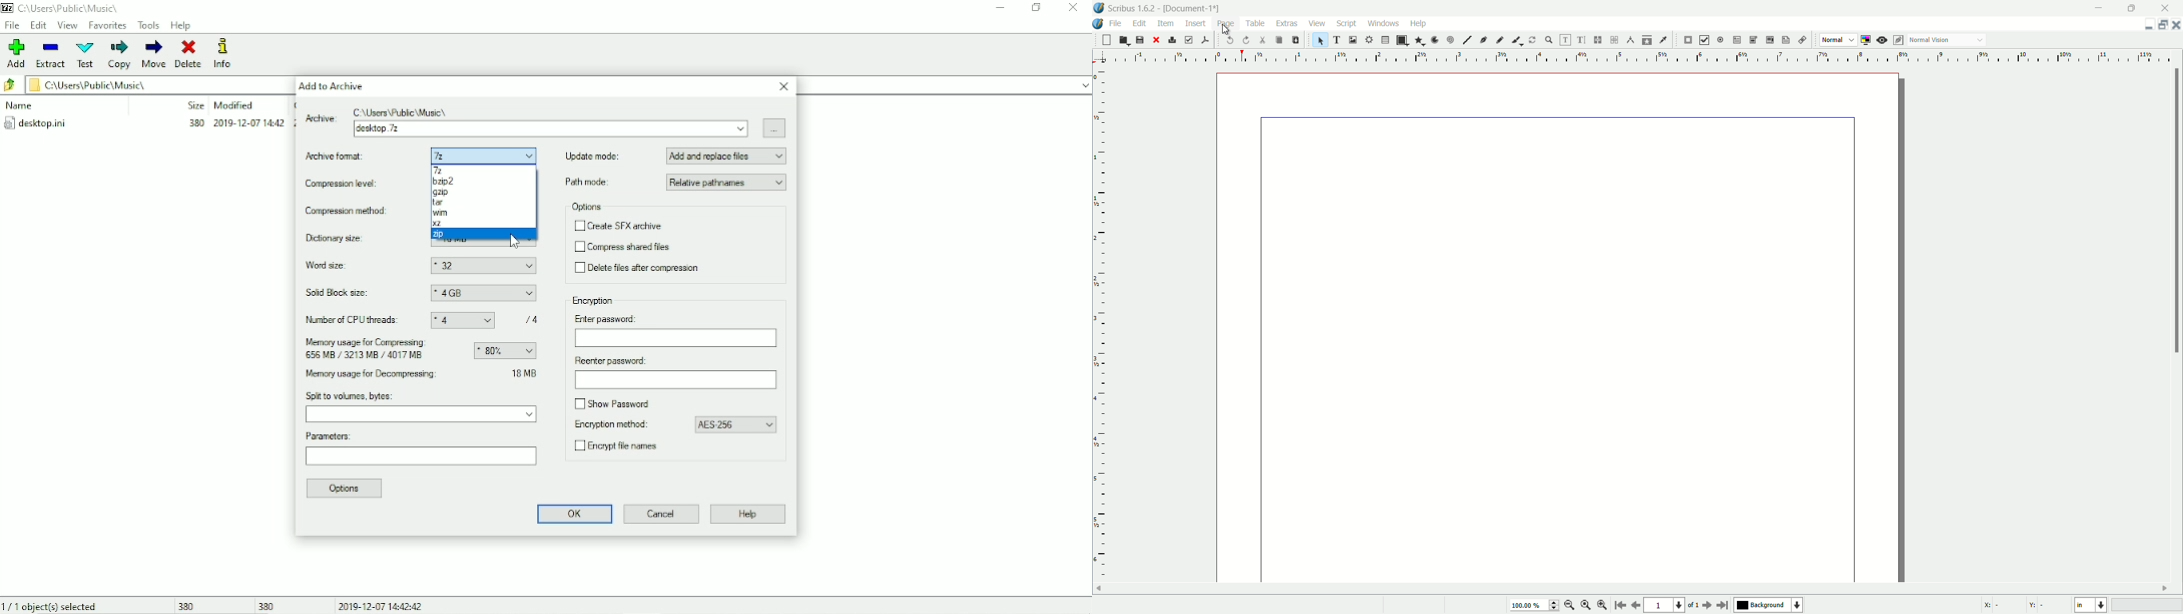  Describe the element at coordinates (442, 192) in the screenshot. I see `gzip` at that location.